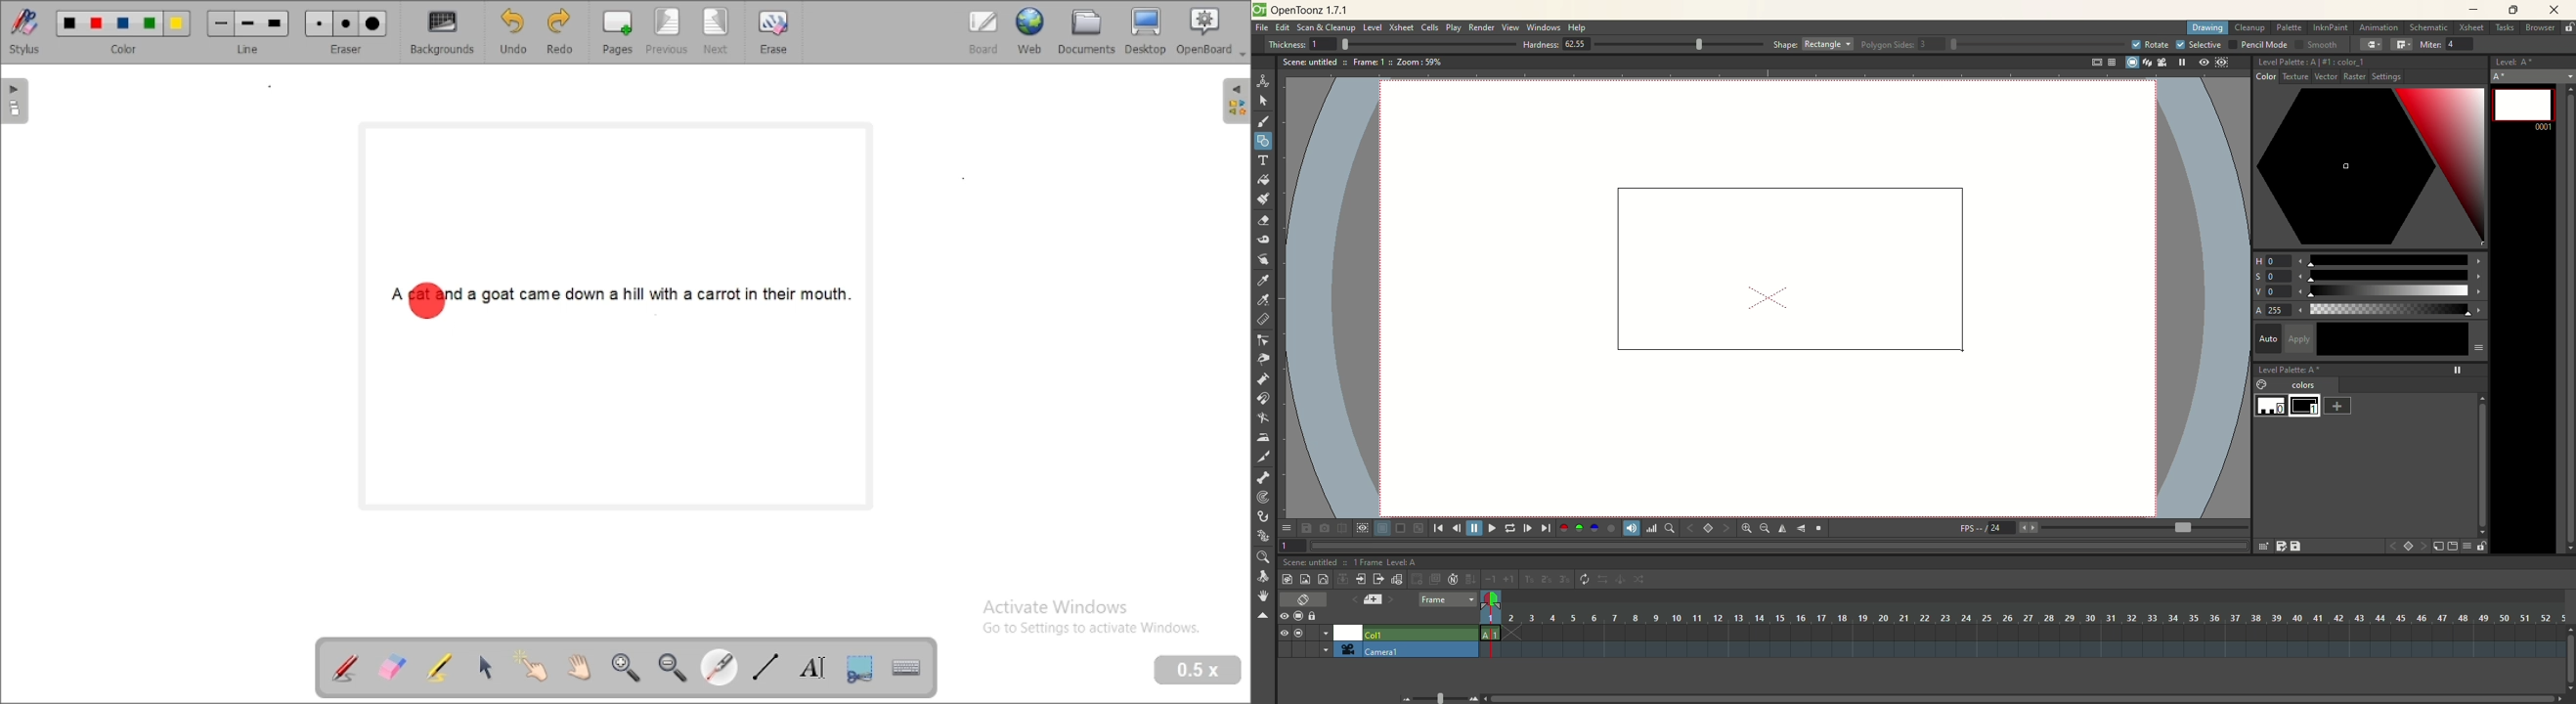  Describe the element at coordinates (2371, 311) in the screenshot. I see `alpha` at that location.